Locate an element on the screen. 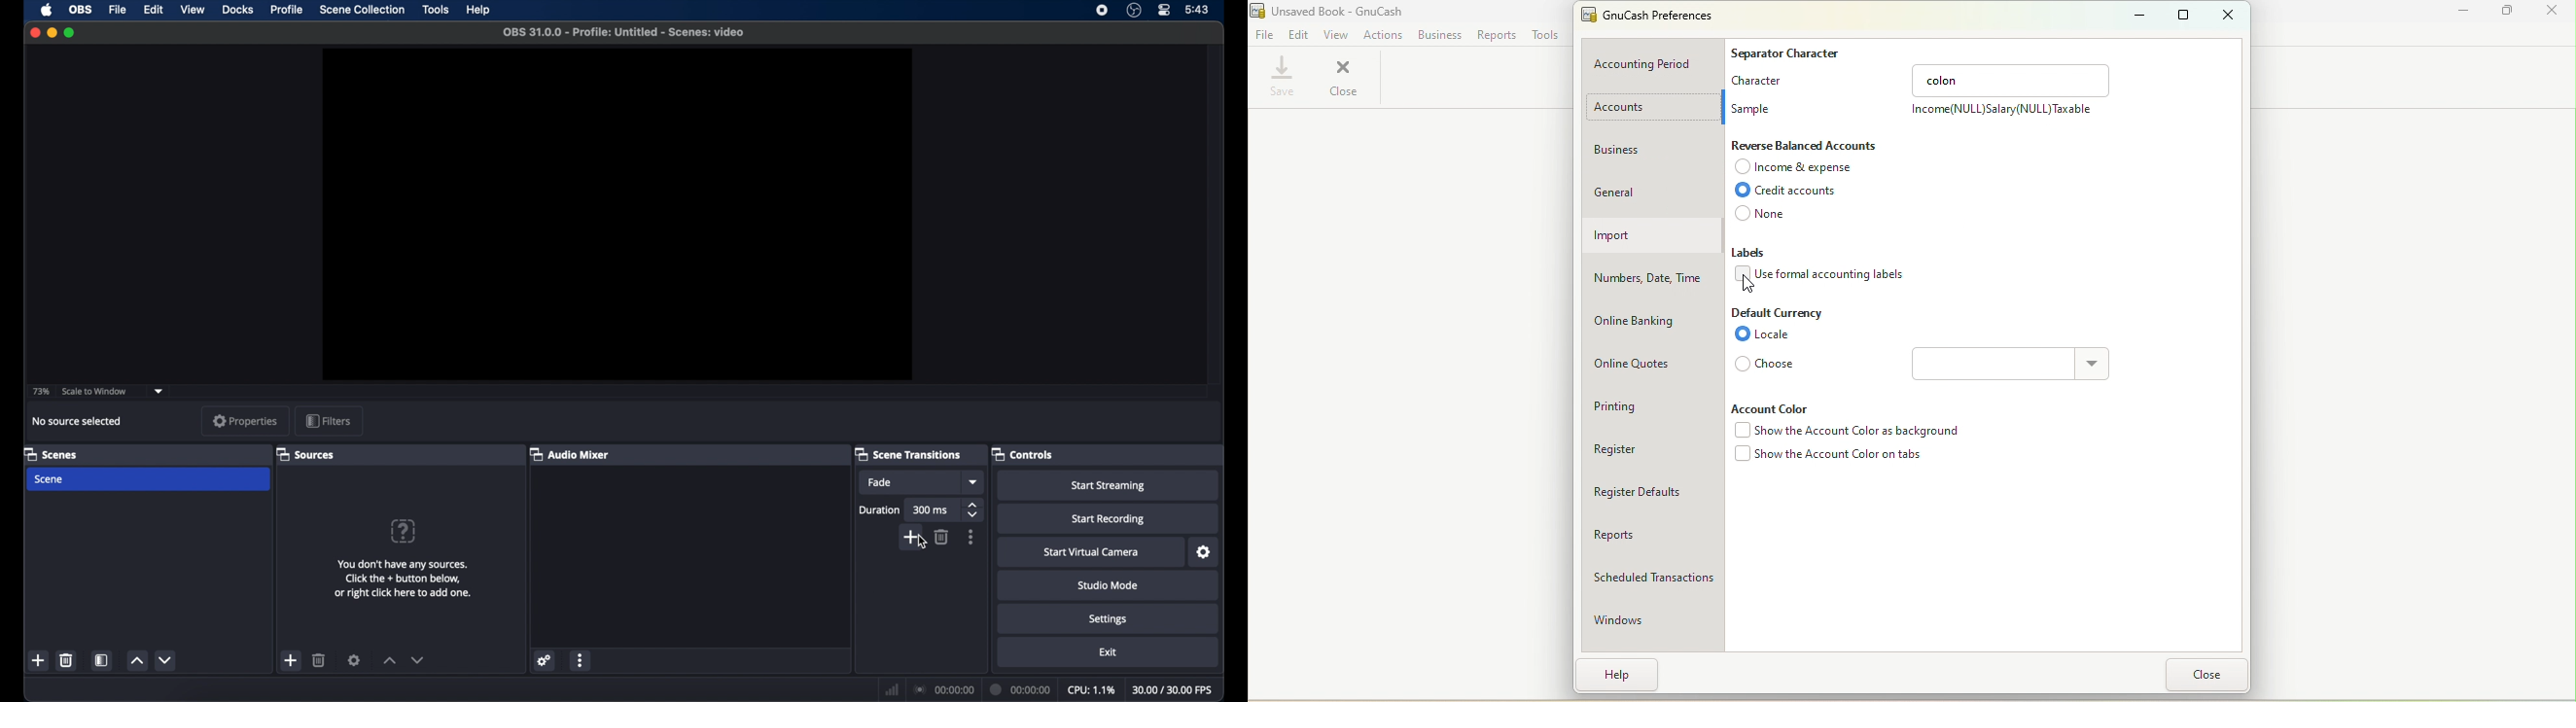  dropdown is located at coordinates (161, 390).